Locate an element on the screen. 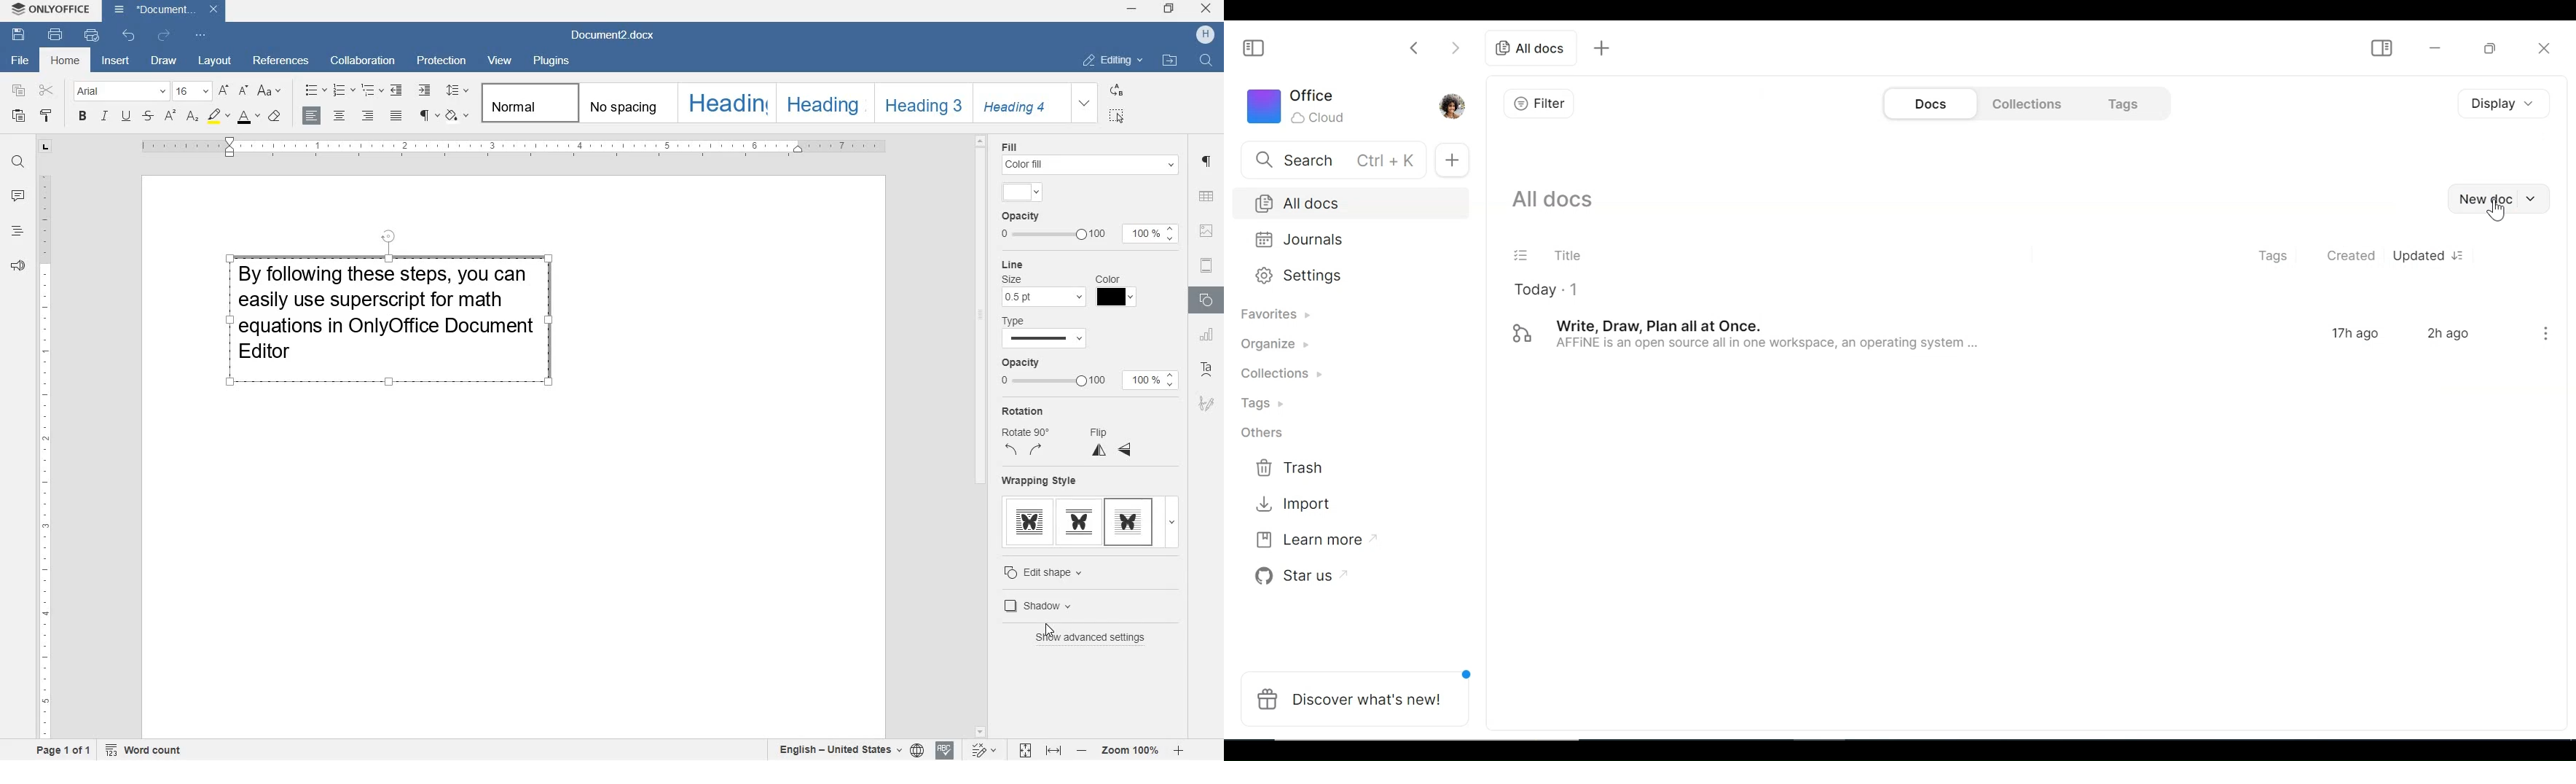  center alignment is located at coordinates (340, 117).